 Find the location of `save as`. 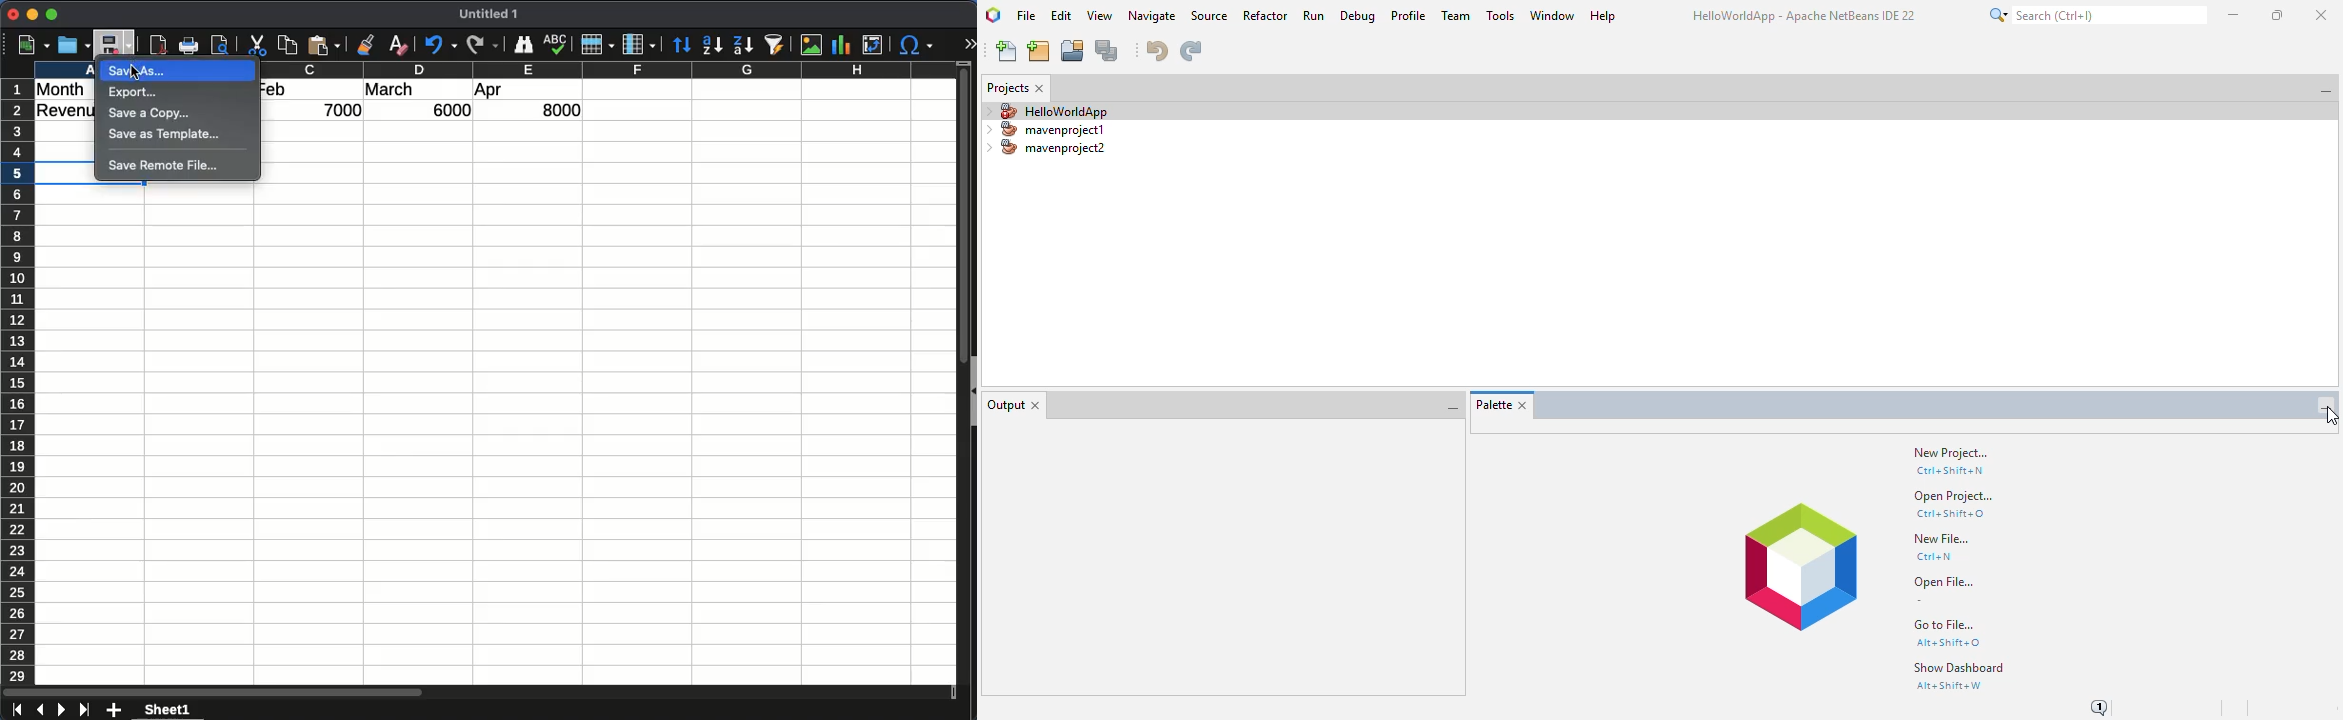

save as is located at coordinates (133, 71).